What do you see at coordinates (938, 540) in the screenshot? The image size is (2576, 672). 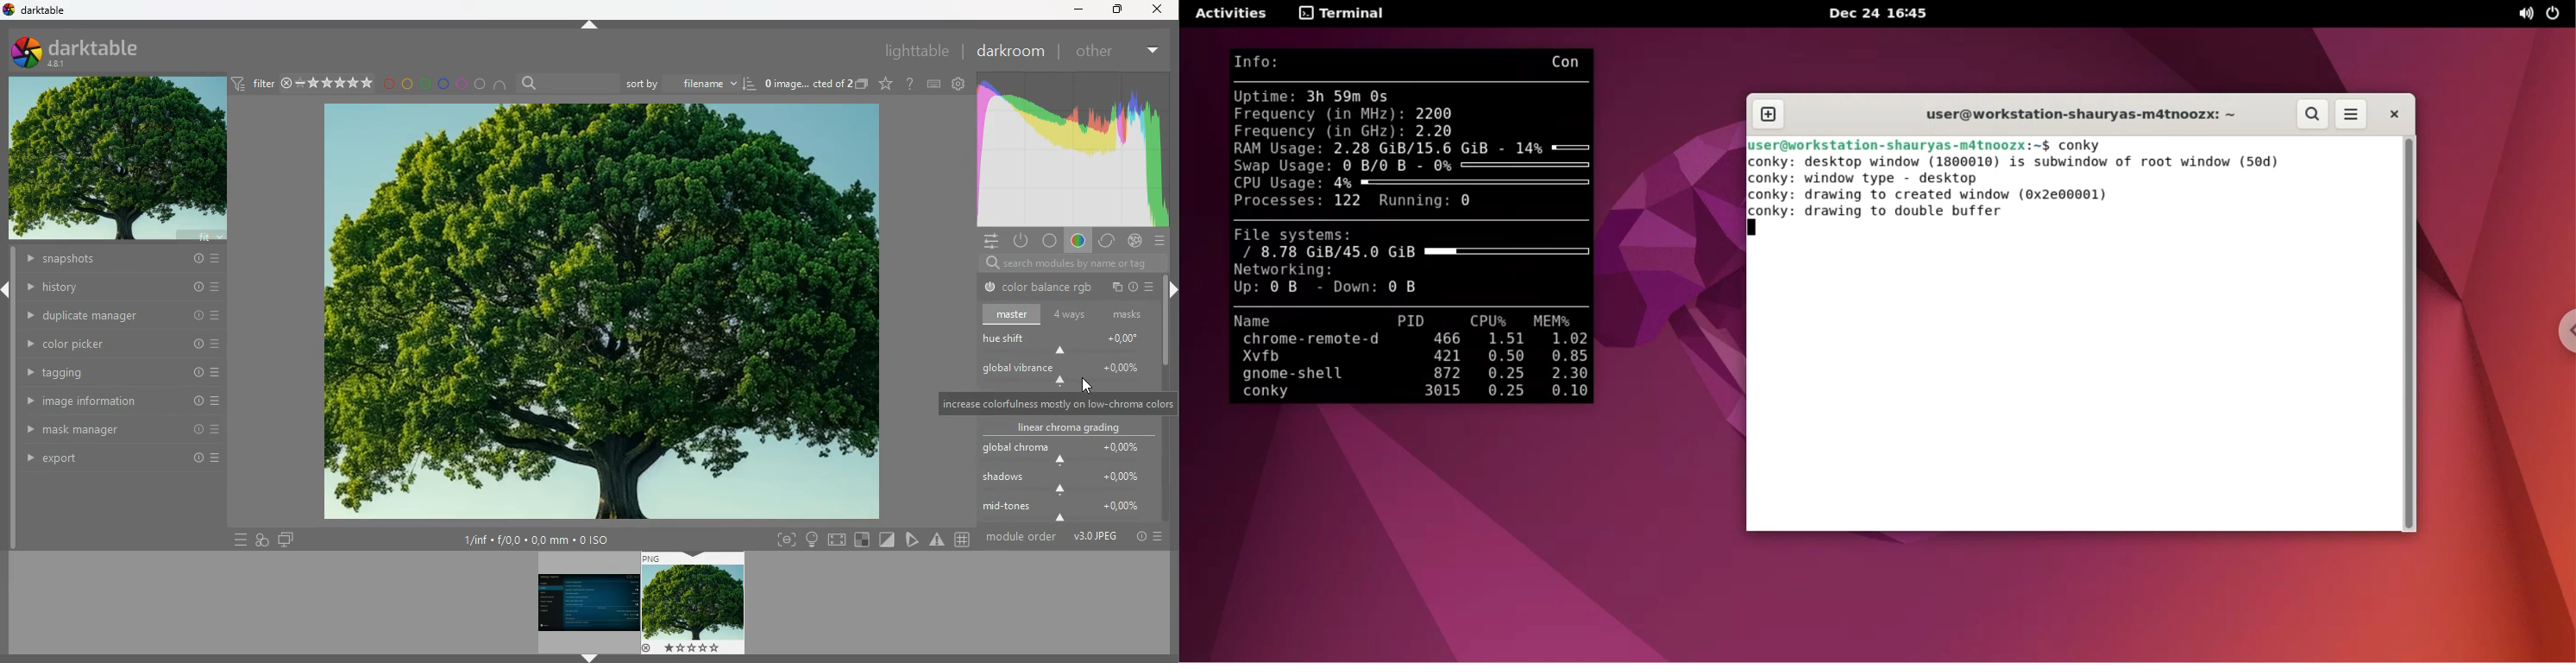 I see `warning` at bounding box center [938, 540].